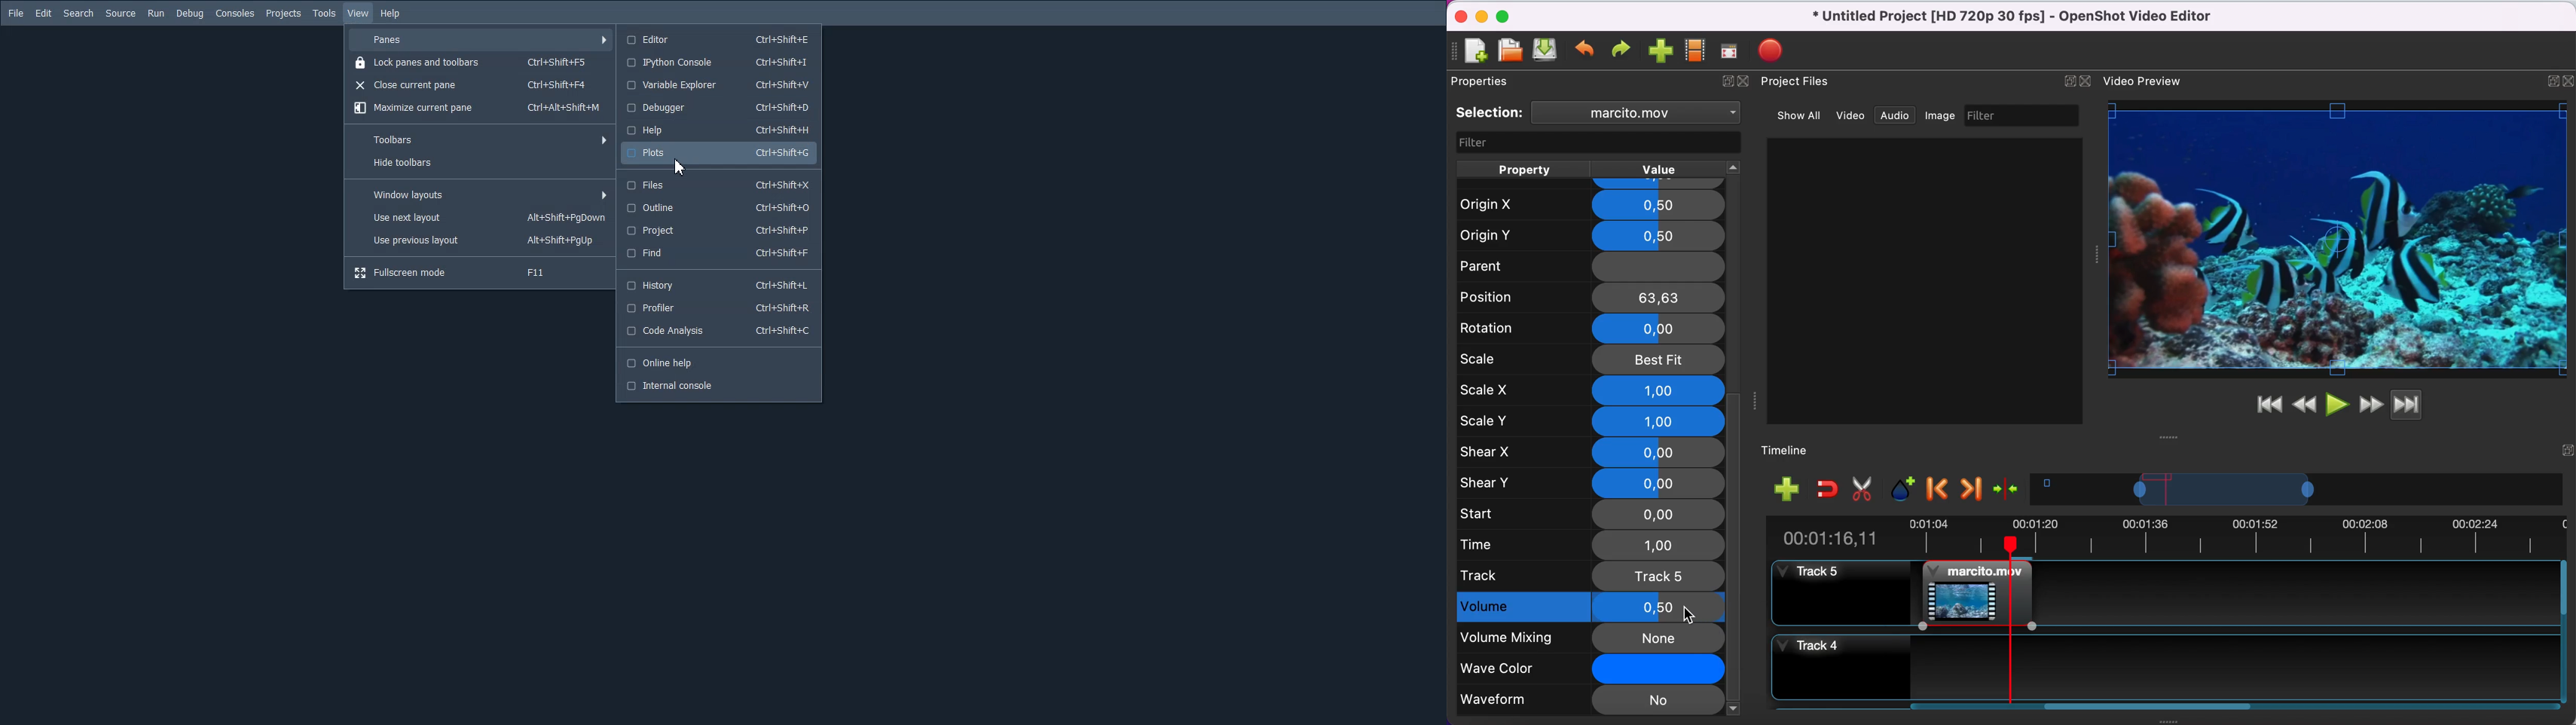 This screenshot has width=2576, height=728. What do you see at coordinates (719, 38) in the screenshot?
I see `Editor` at bounding box center [719, 38].